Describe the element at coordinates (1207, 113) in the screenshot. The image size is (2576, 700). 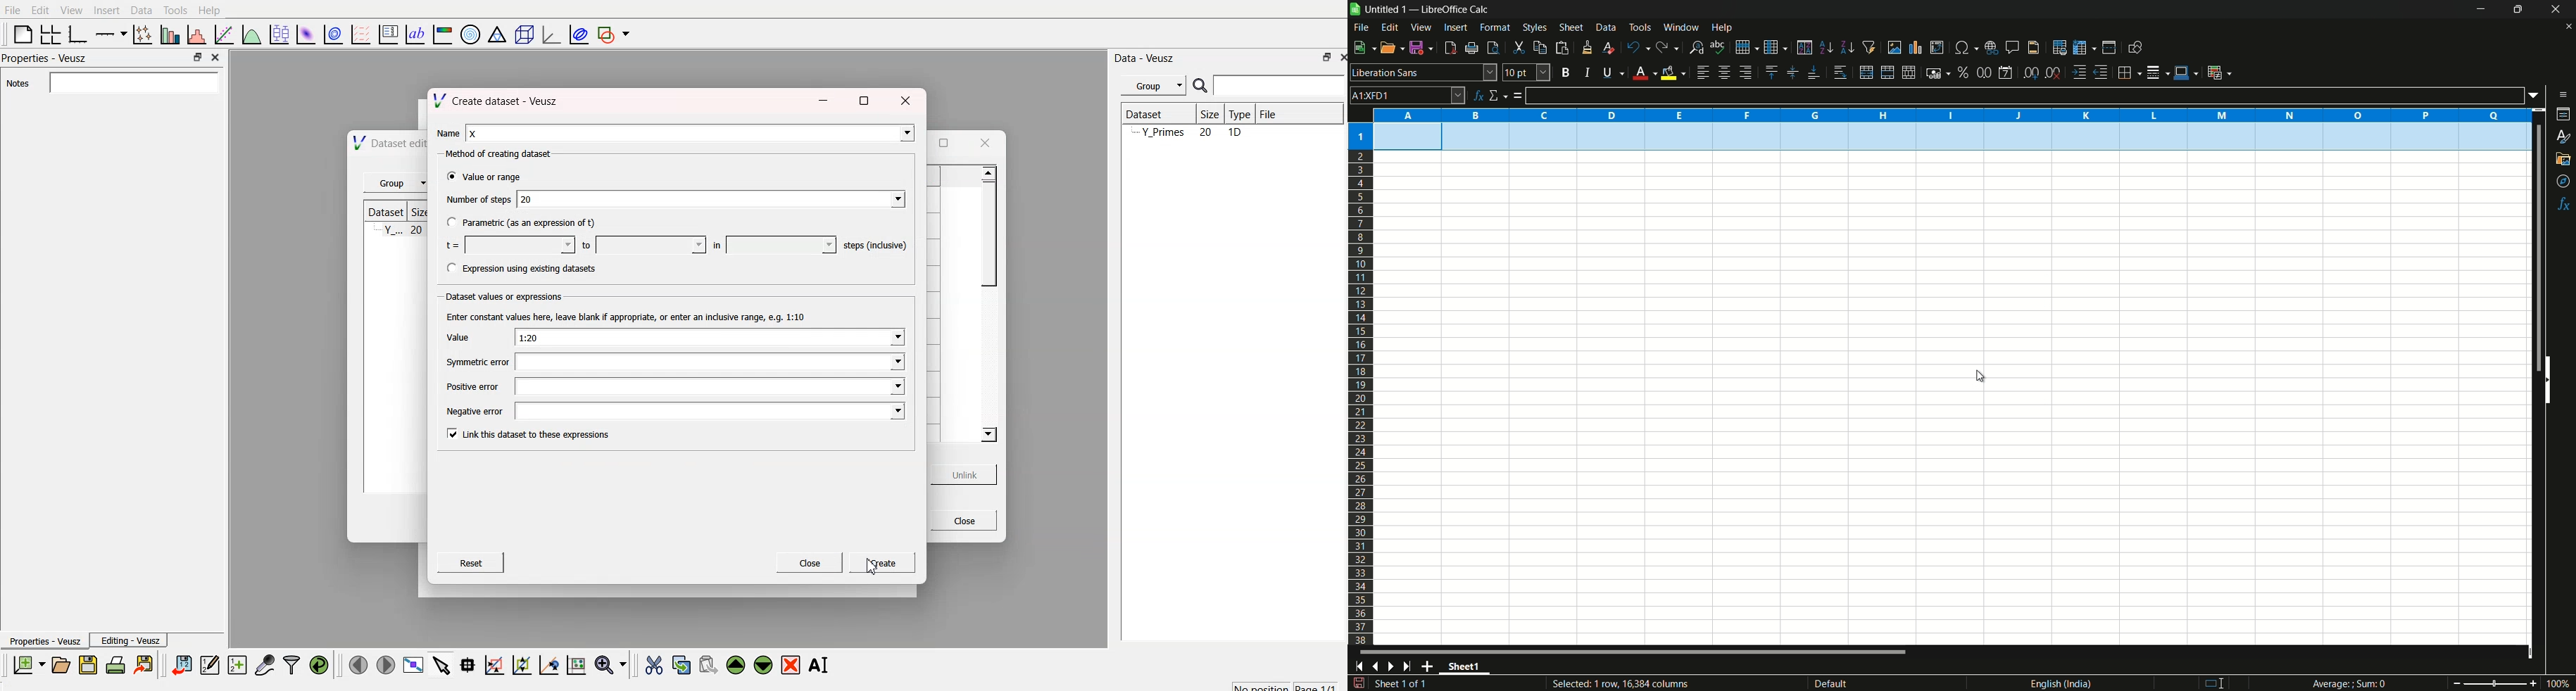
I see `| Size` at that location.